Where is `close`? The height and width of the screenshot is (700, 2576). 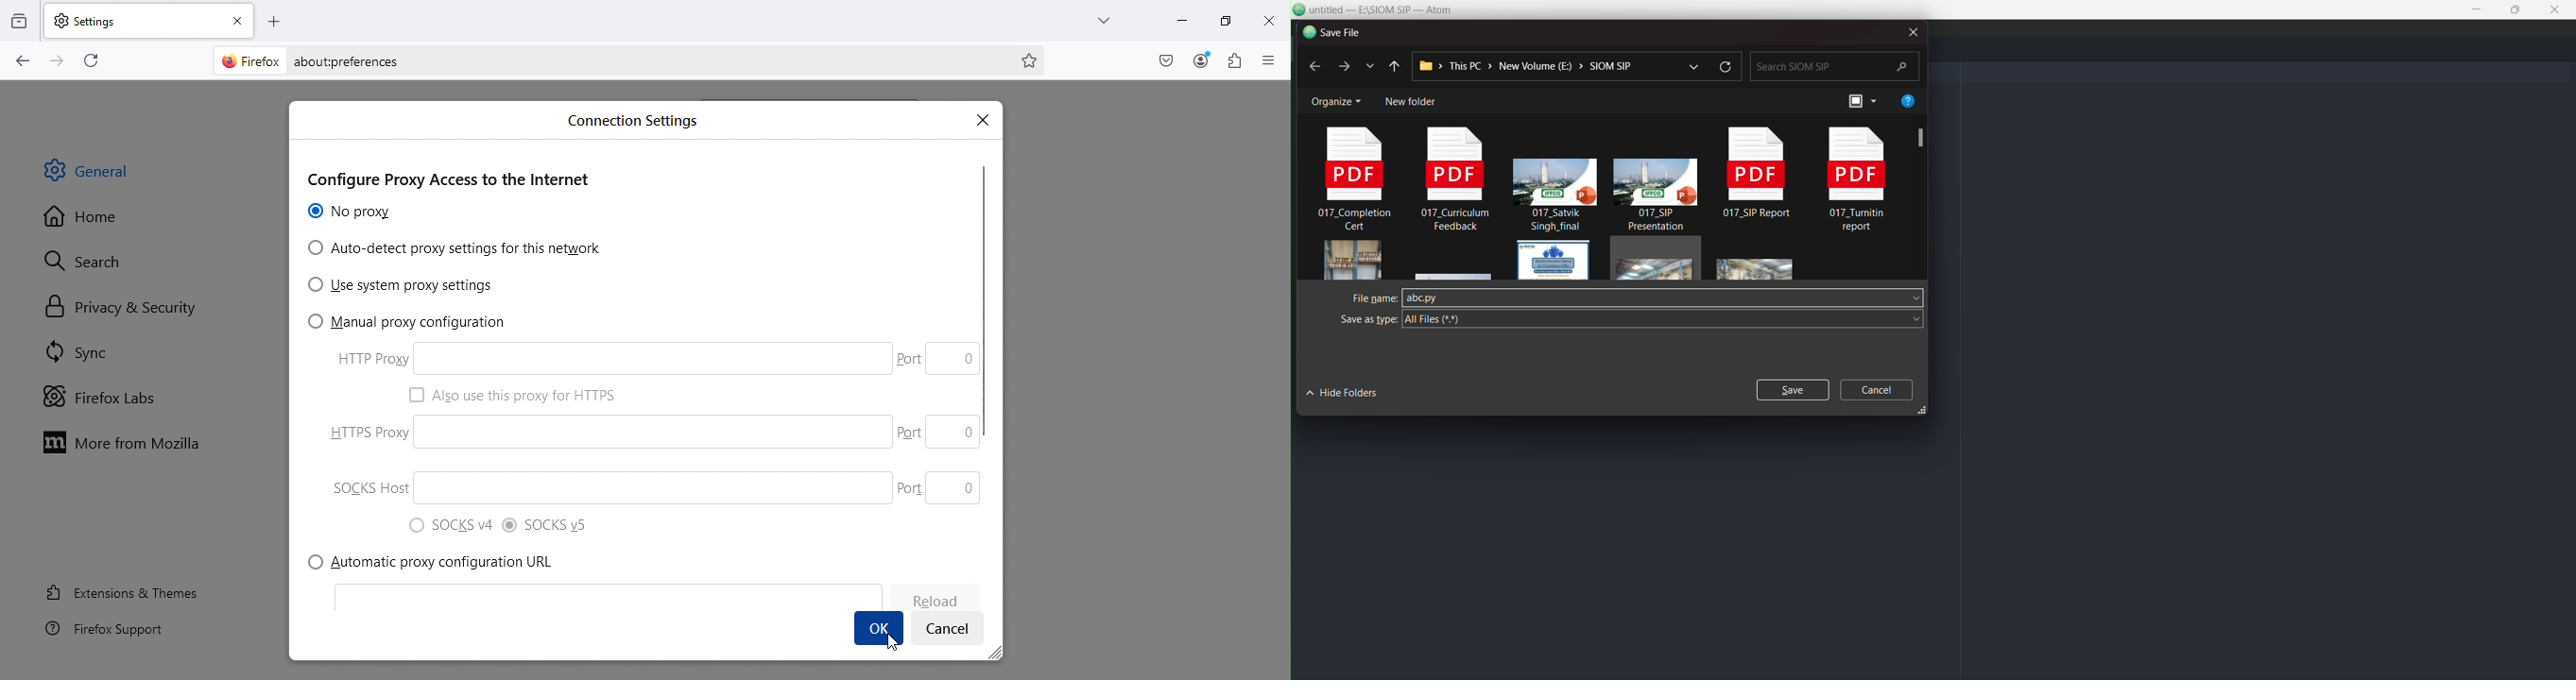
close is located at coordinates (1269, 19).